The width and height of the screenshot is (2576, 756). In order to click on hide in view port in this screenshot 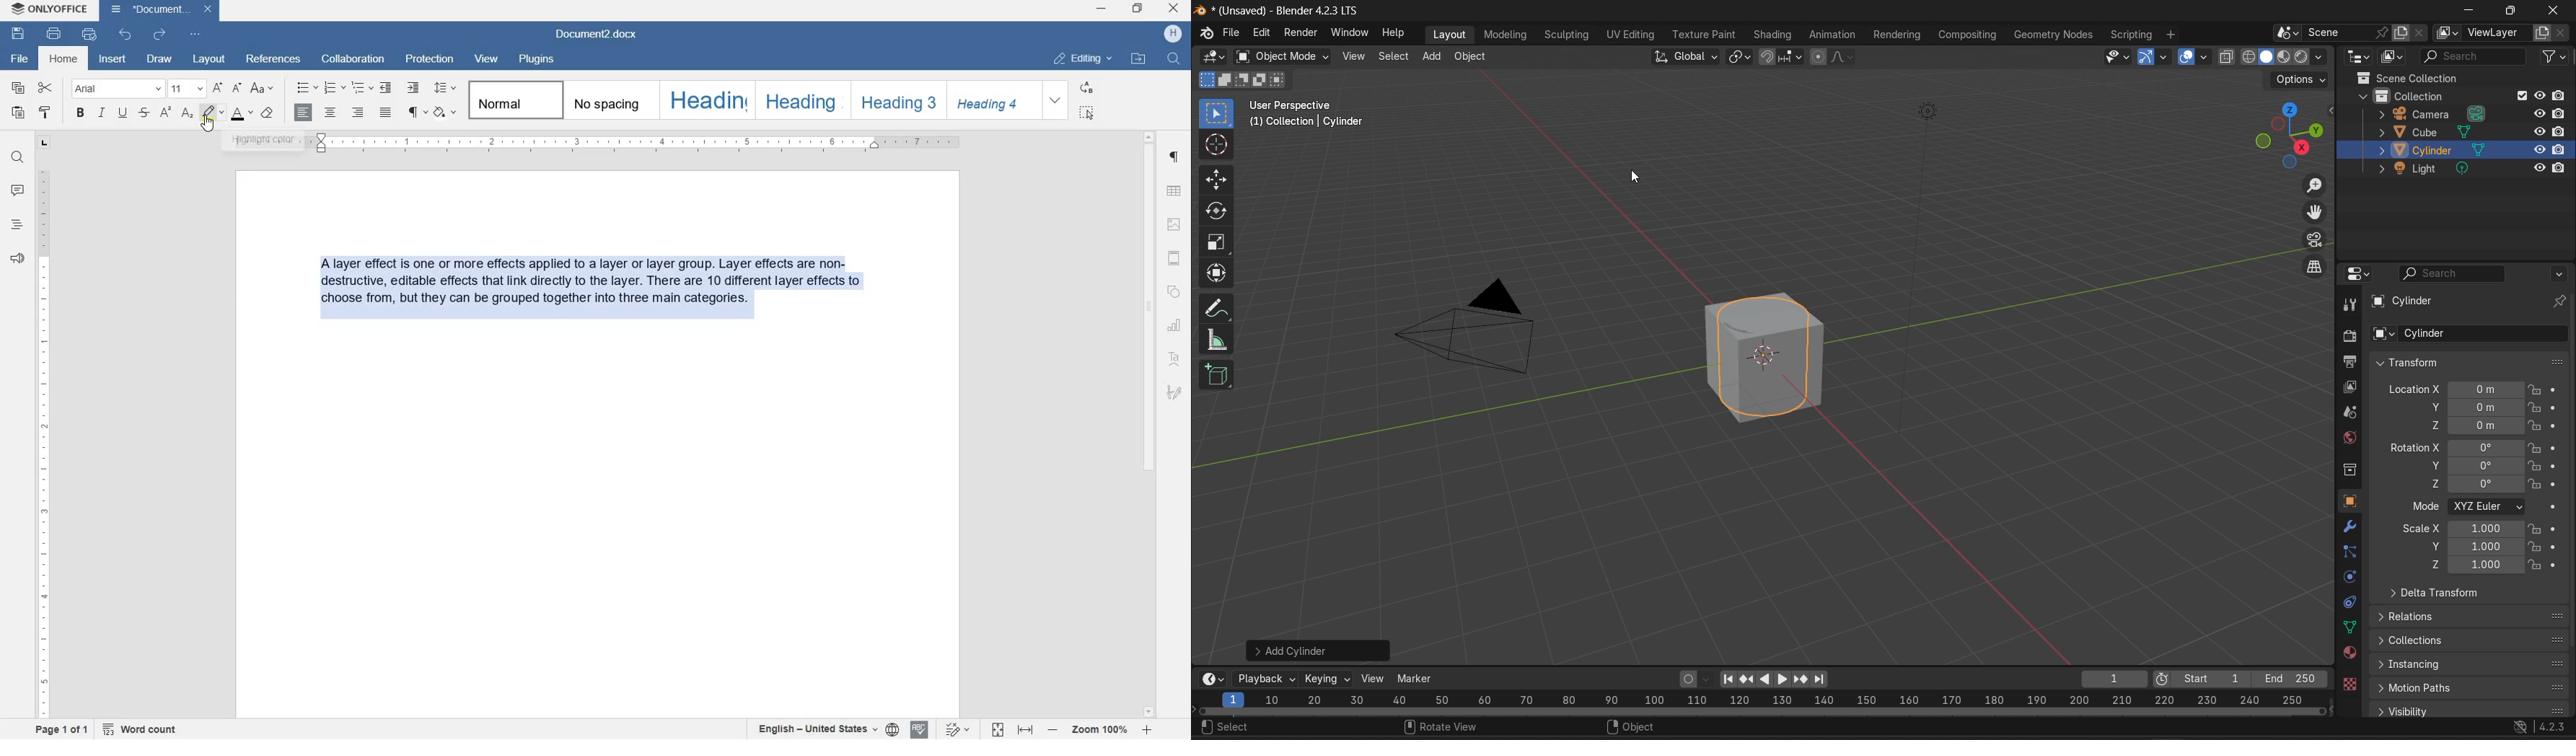, I will do `click(2540, 96)`.